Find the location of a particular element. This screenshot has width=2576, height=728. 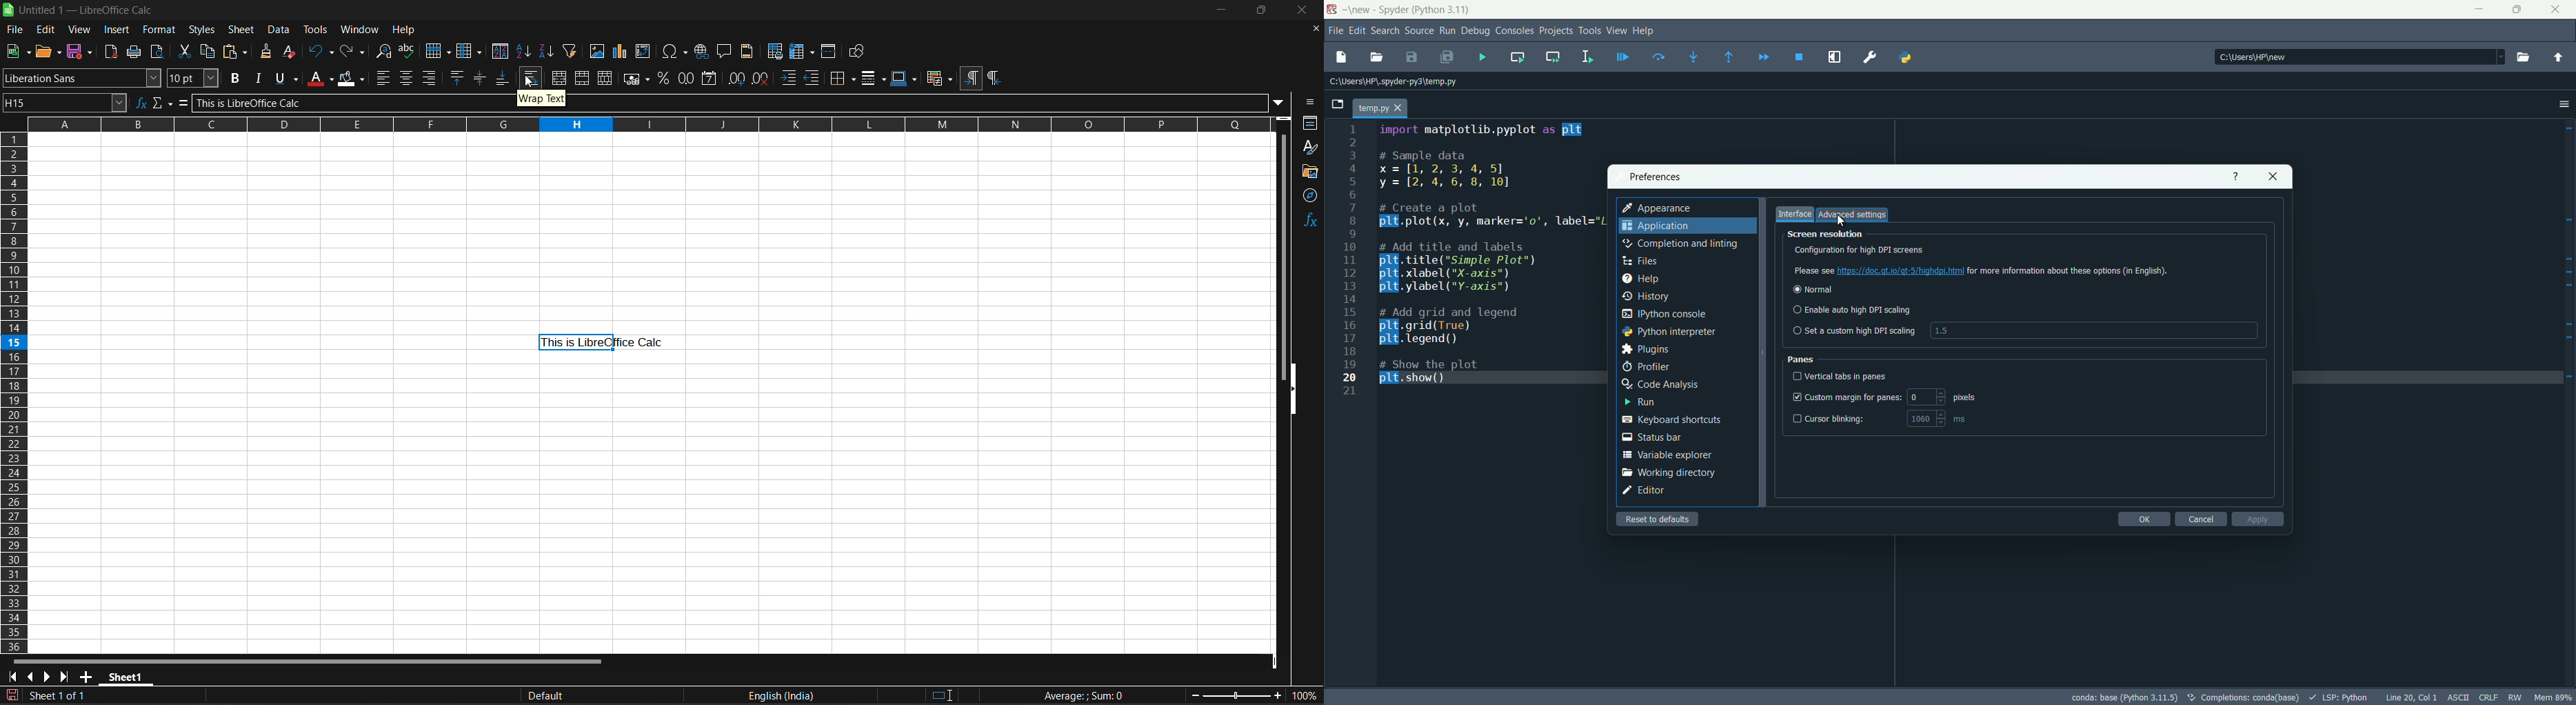

pixels is located at coordinates (1964, 397).